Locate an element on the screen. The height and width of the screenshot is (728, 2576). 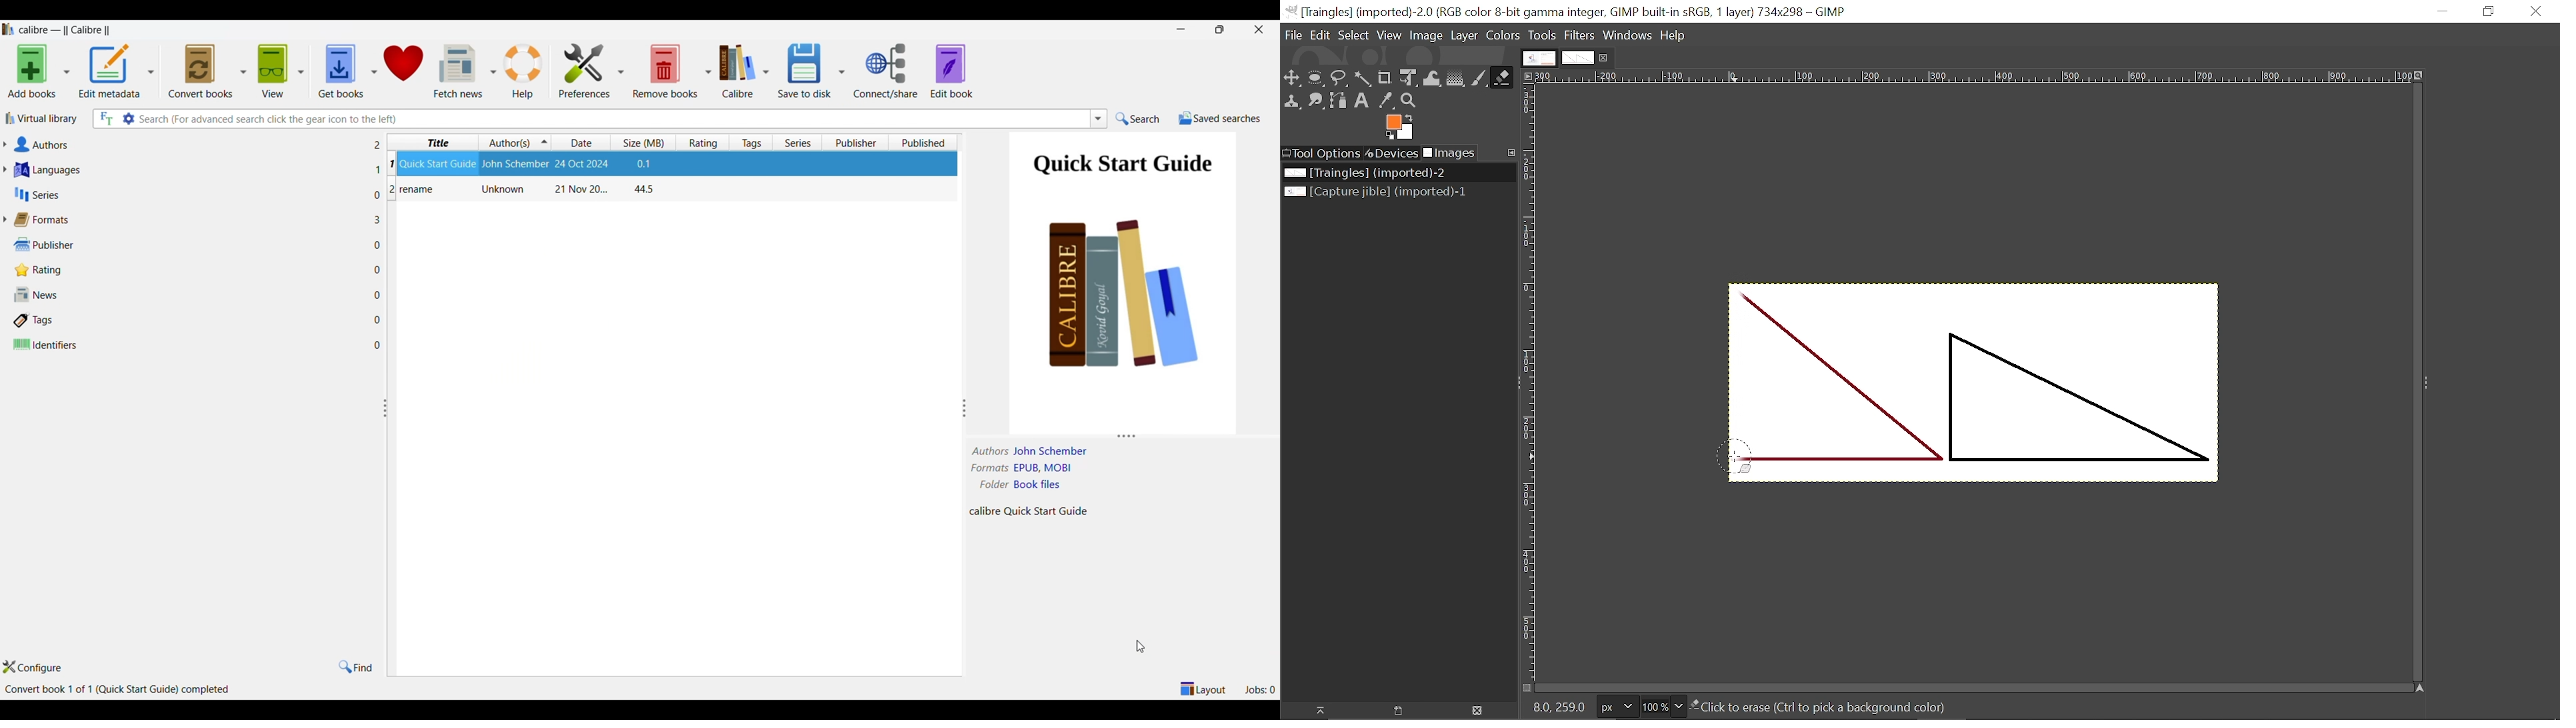
Search is located at coordinates (1138, 119).